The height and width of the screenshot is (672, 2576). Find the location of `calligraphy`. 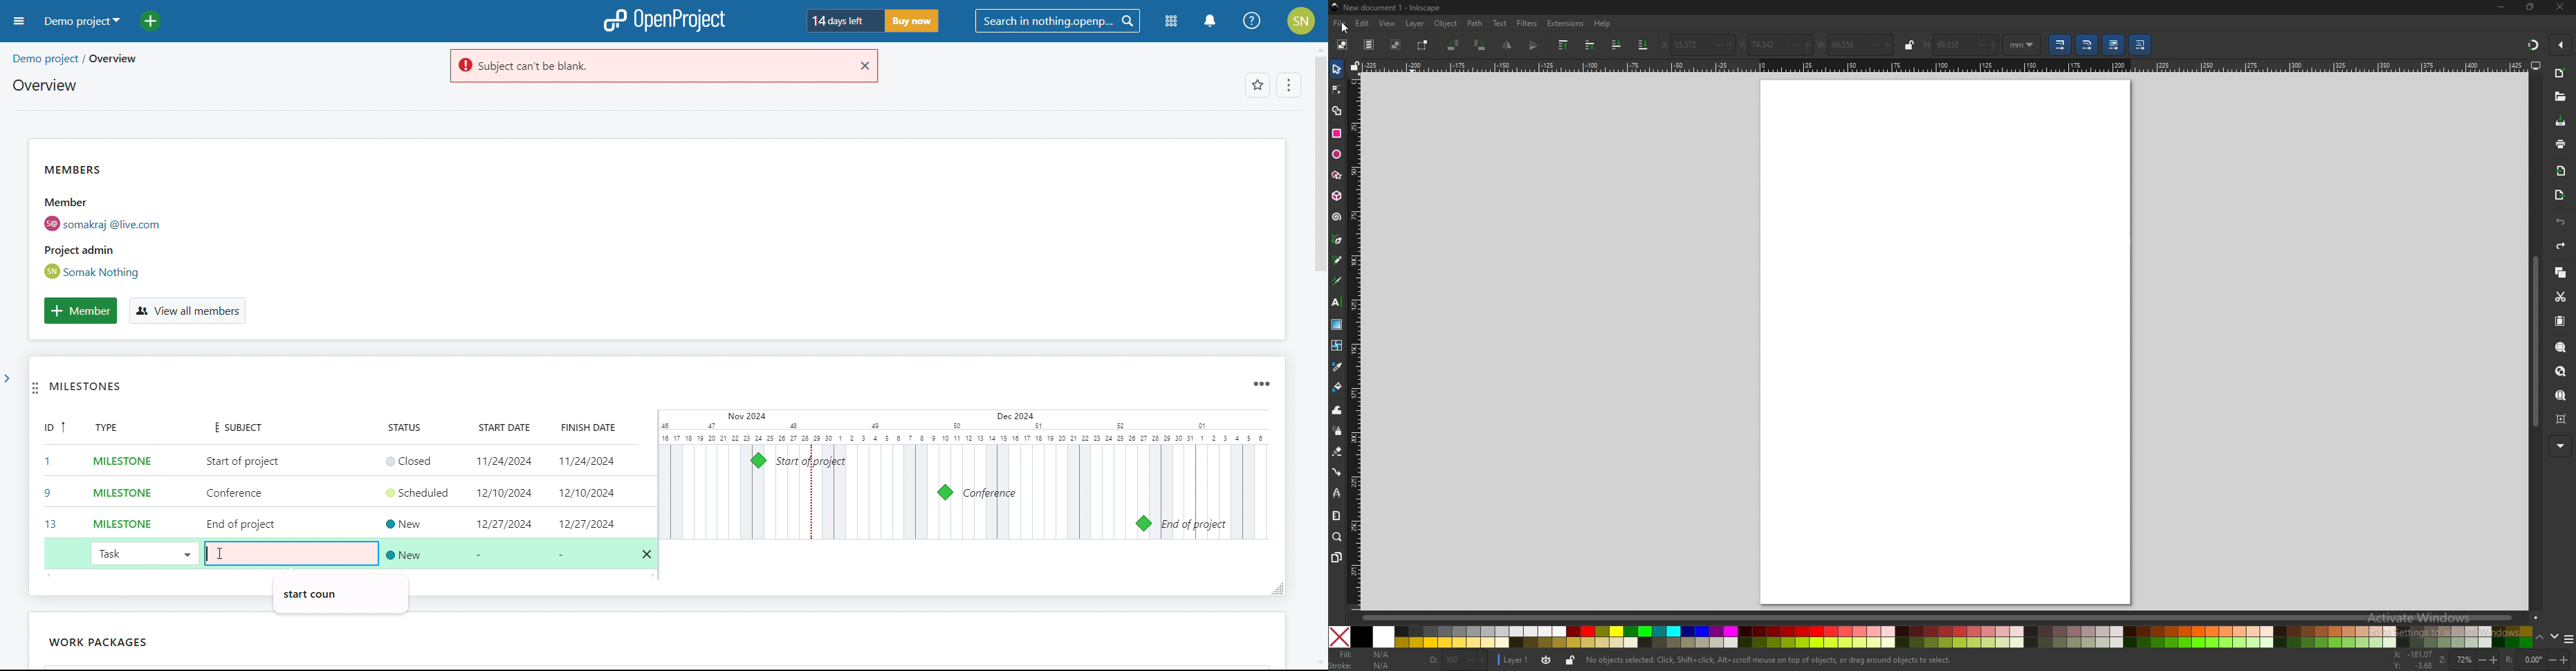

calligraphy is located at coordinates (1336, 280).